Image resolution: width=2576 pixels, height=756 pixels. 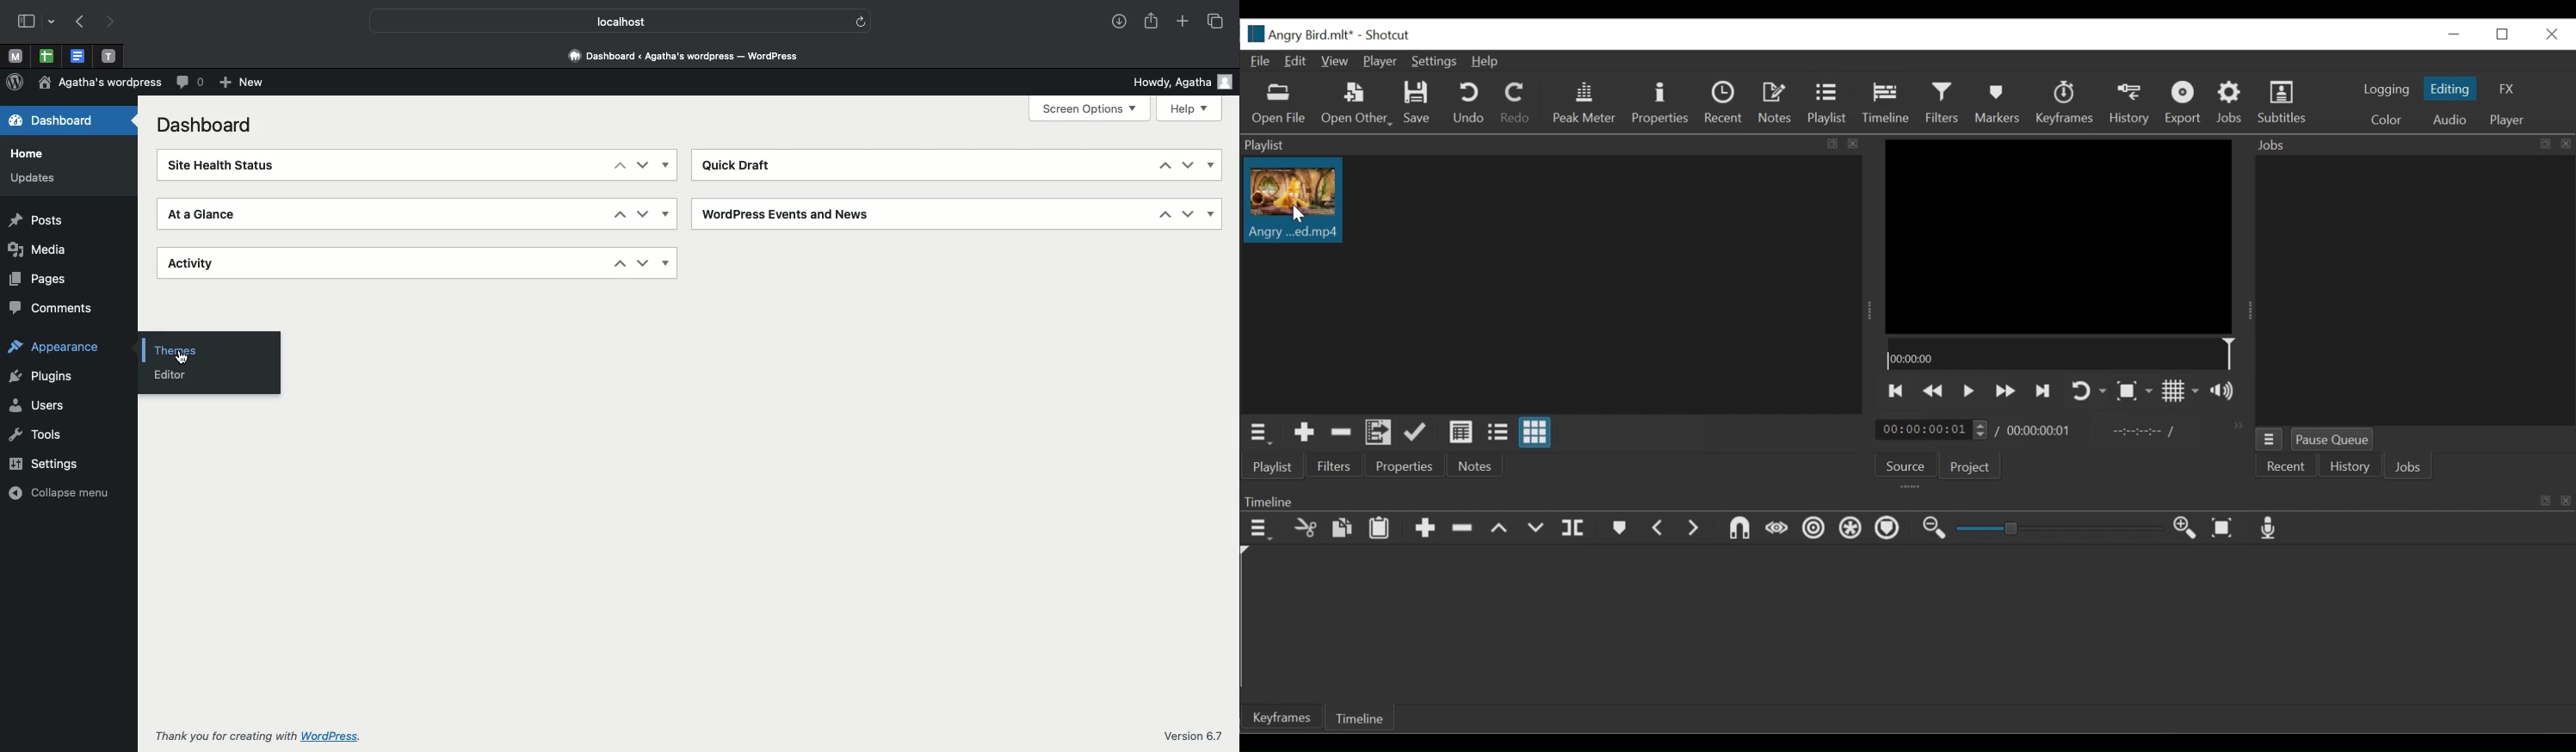 What do you see at coordinates (1774, 104) in the screenshot?
I see `Notes` at bounding box center [1774, 104].